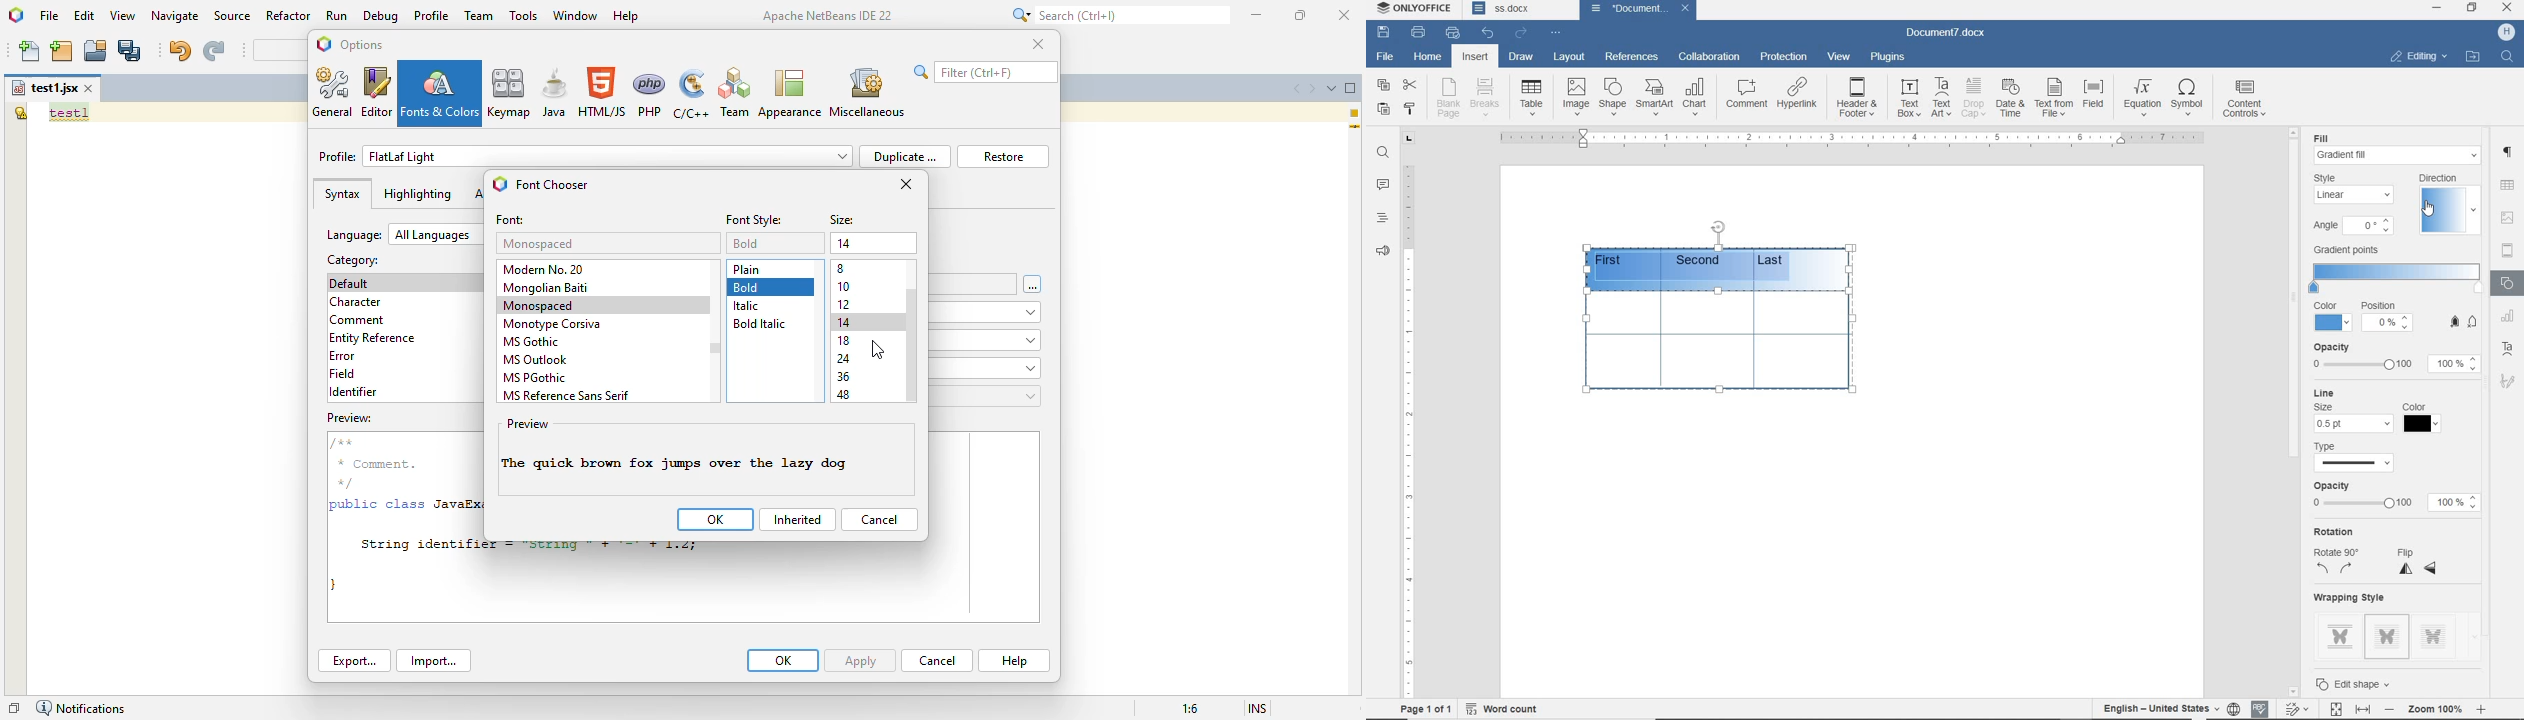  I want to click on date & time, so click(2011, 99).